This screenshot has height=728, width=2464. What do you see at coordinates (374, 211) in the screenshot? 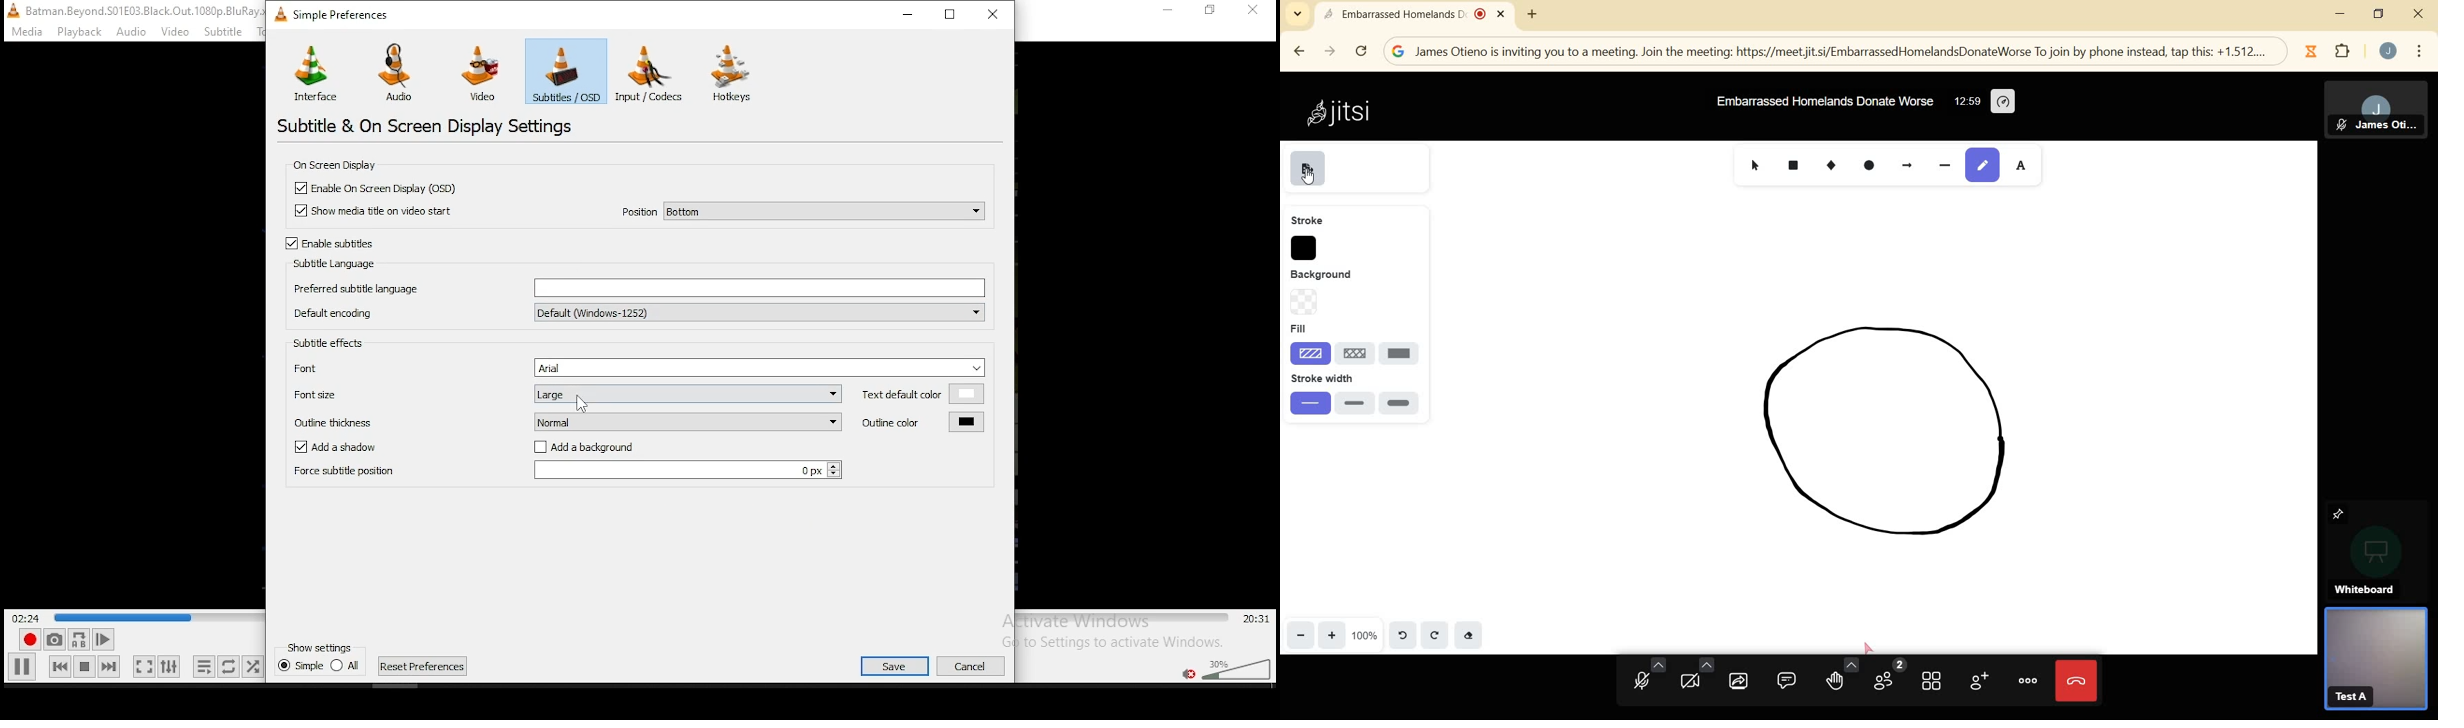
I see `checkbox: show media title on video start` at bounding box center [374, 211].